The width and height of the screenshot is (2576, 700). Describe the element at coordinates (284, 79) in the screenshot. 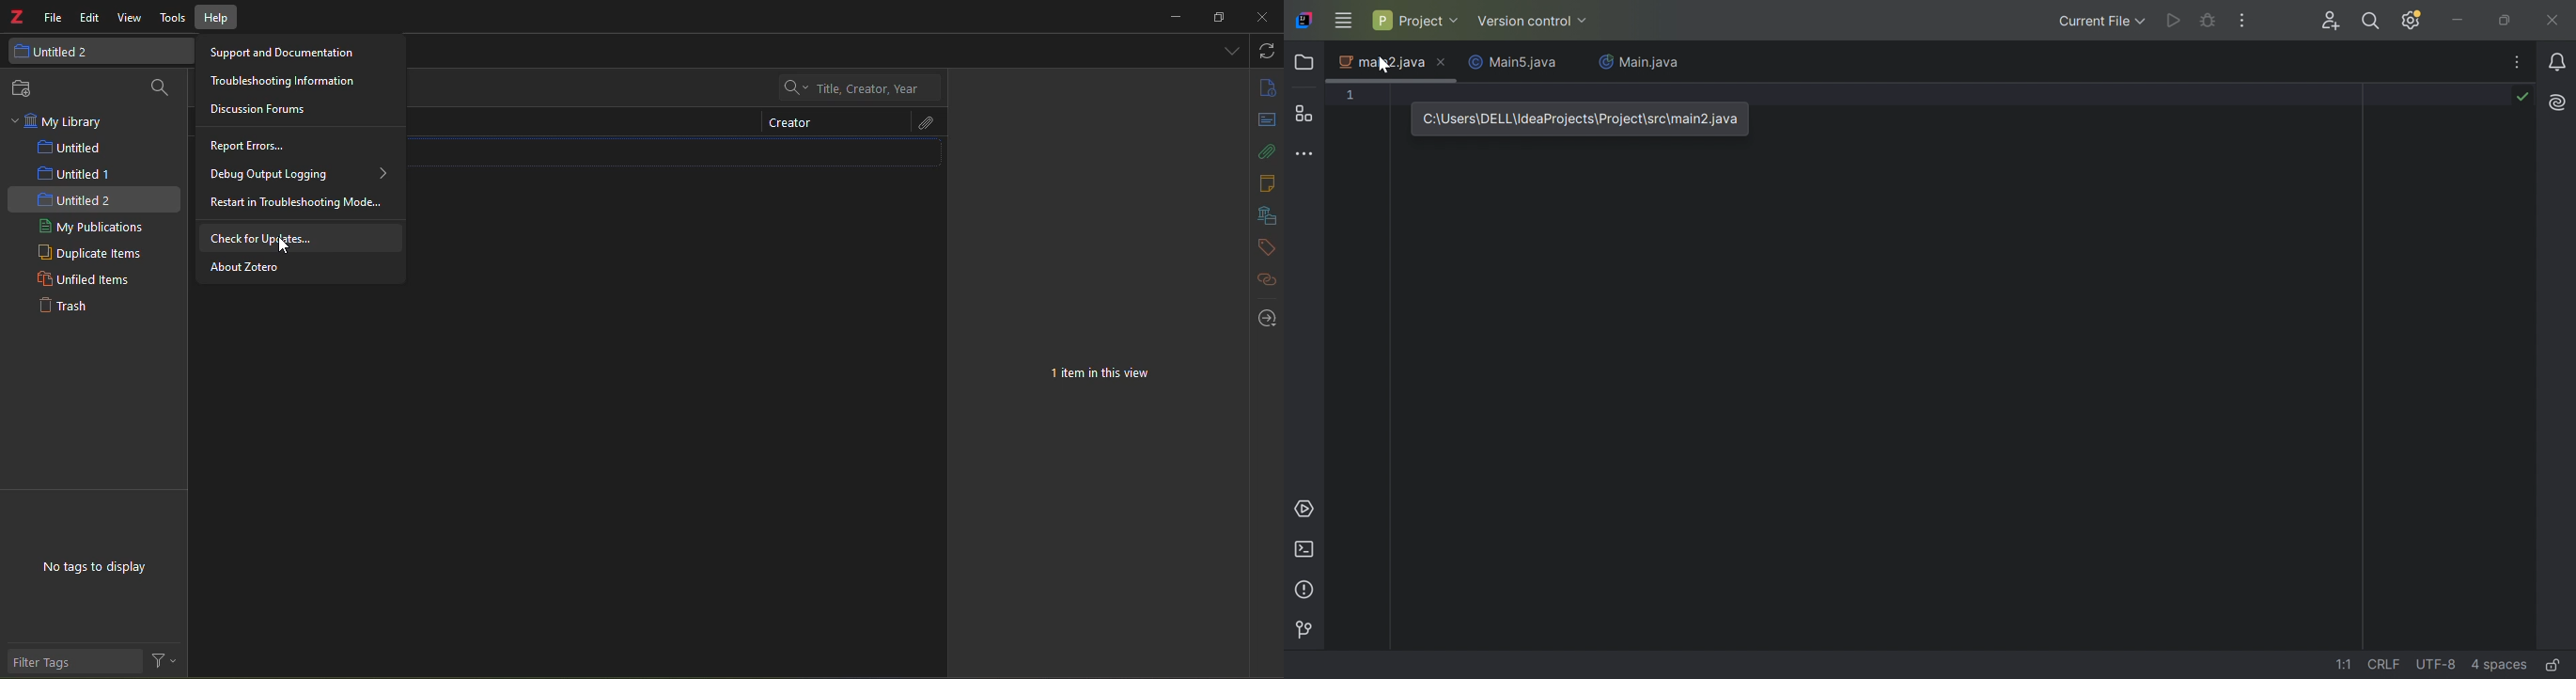

I see `troubleshooting Information` at that location.